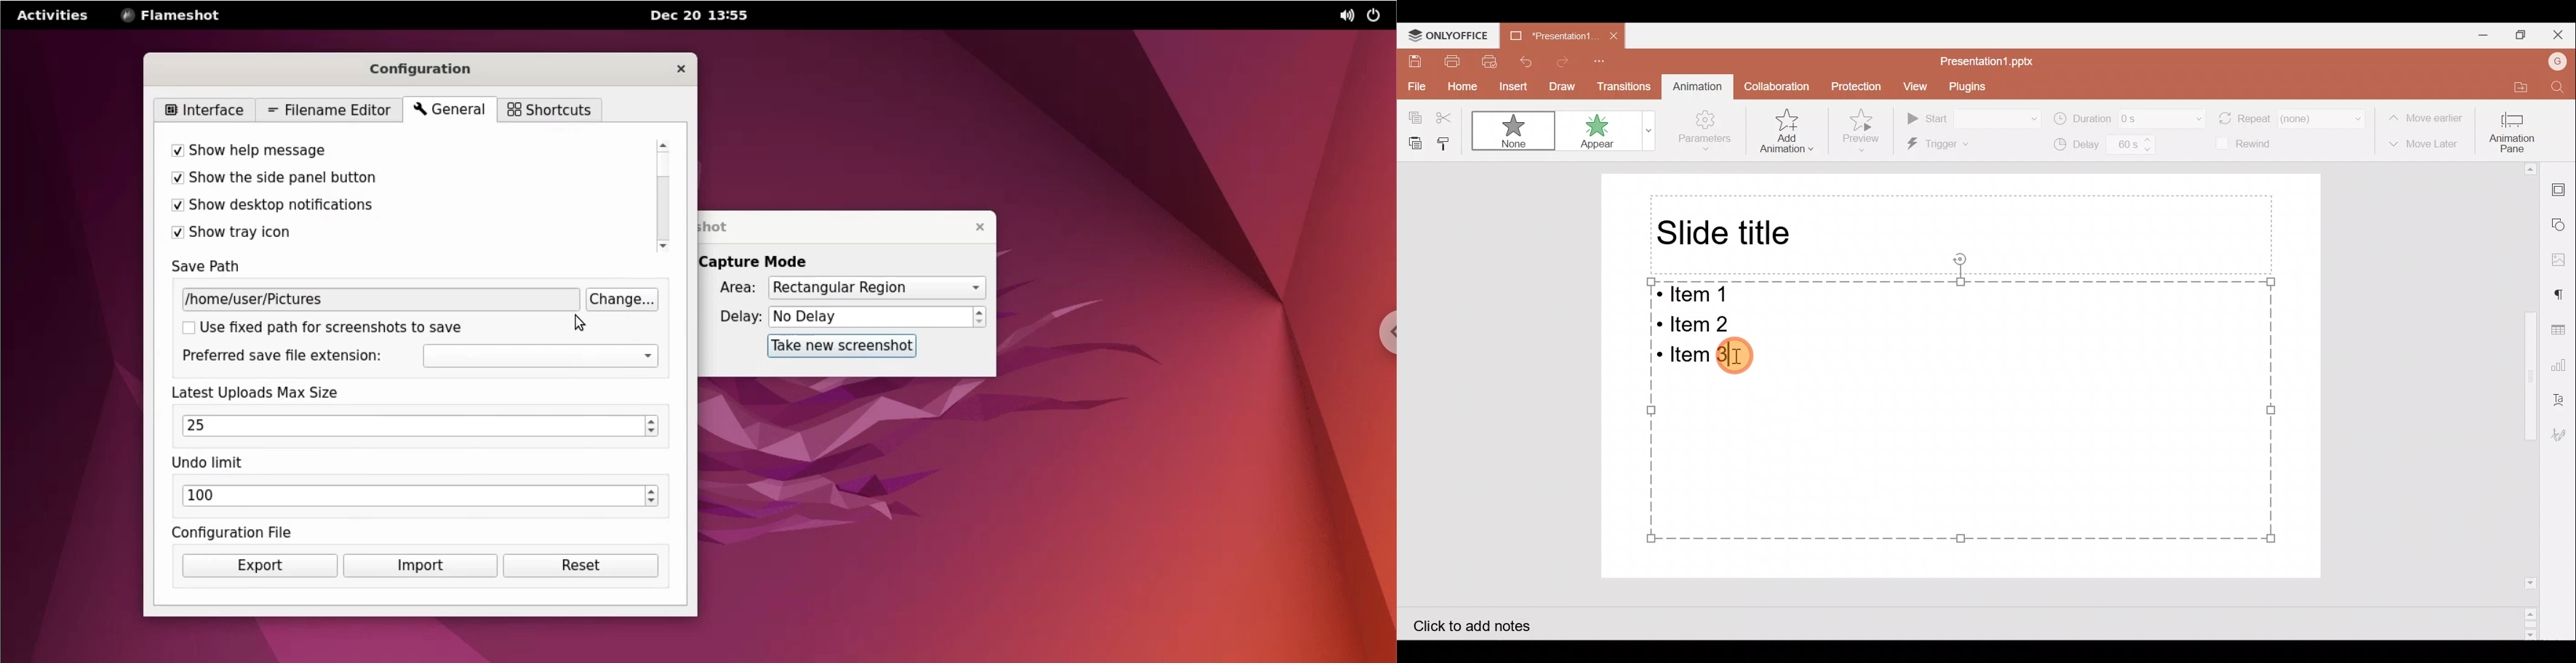  What do you see at coordinates (2522, 36) in the screenshot?
I see `Maximize` at bounding box center [2522, 36].